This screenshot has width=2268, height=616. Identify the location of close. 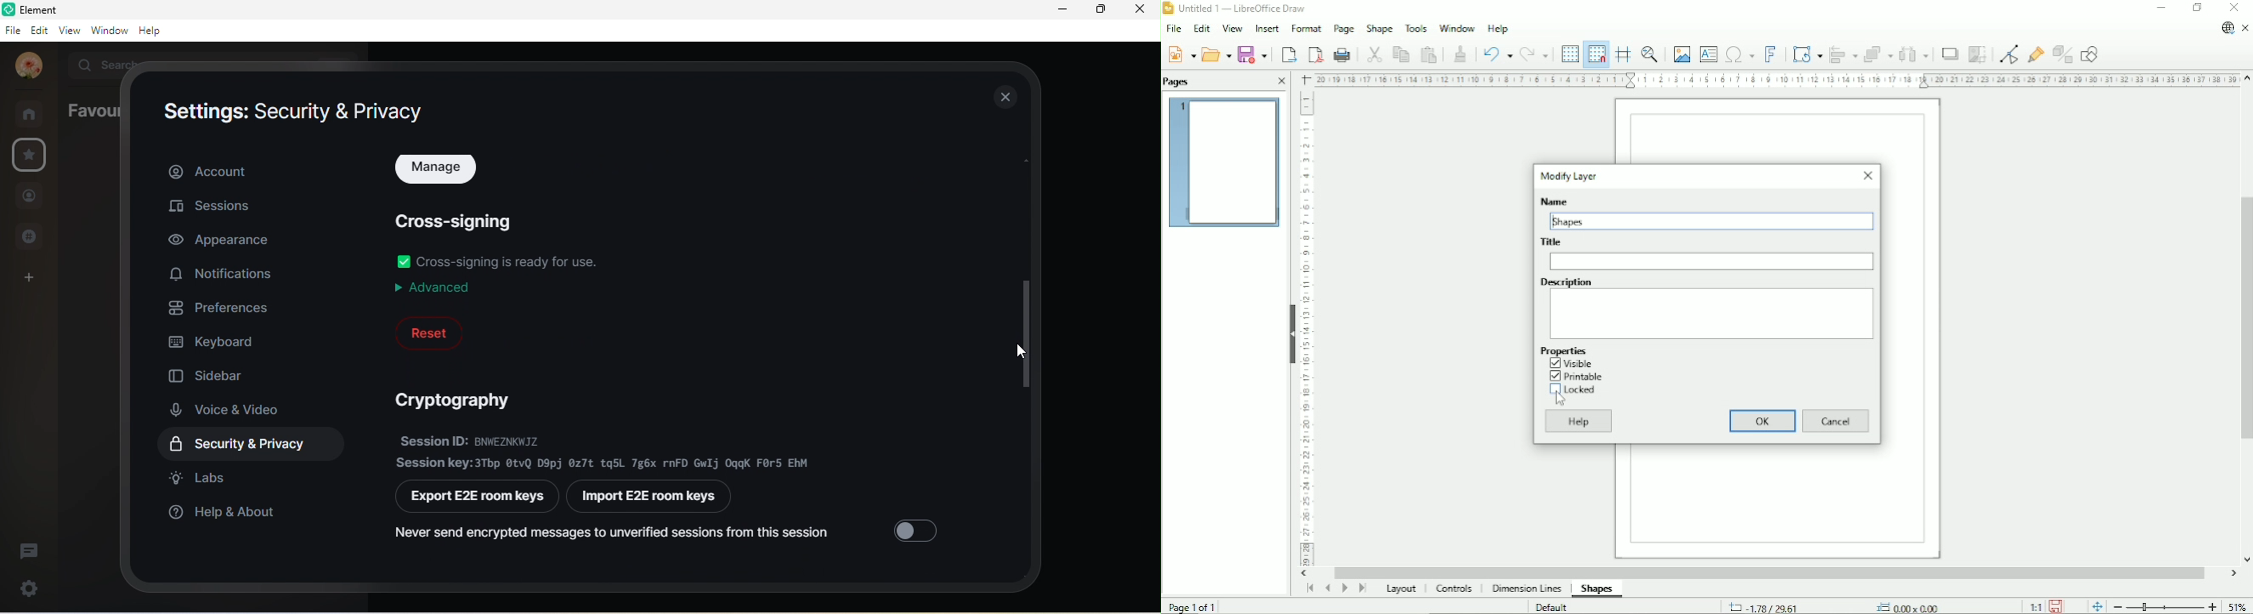
(1004, 96).